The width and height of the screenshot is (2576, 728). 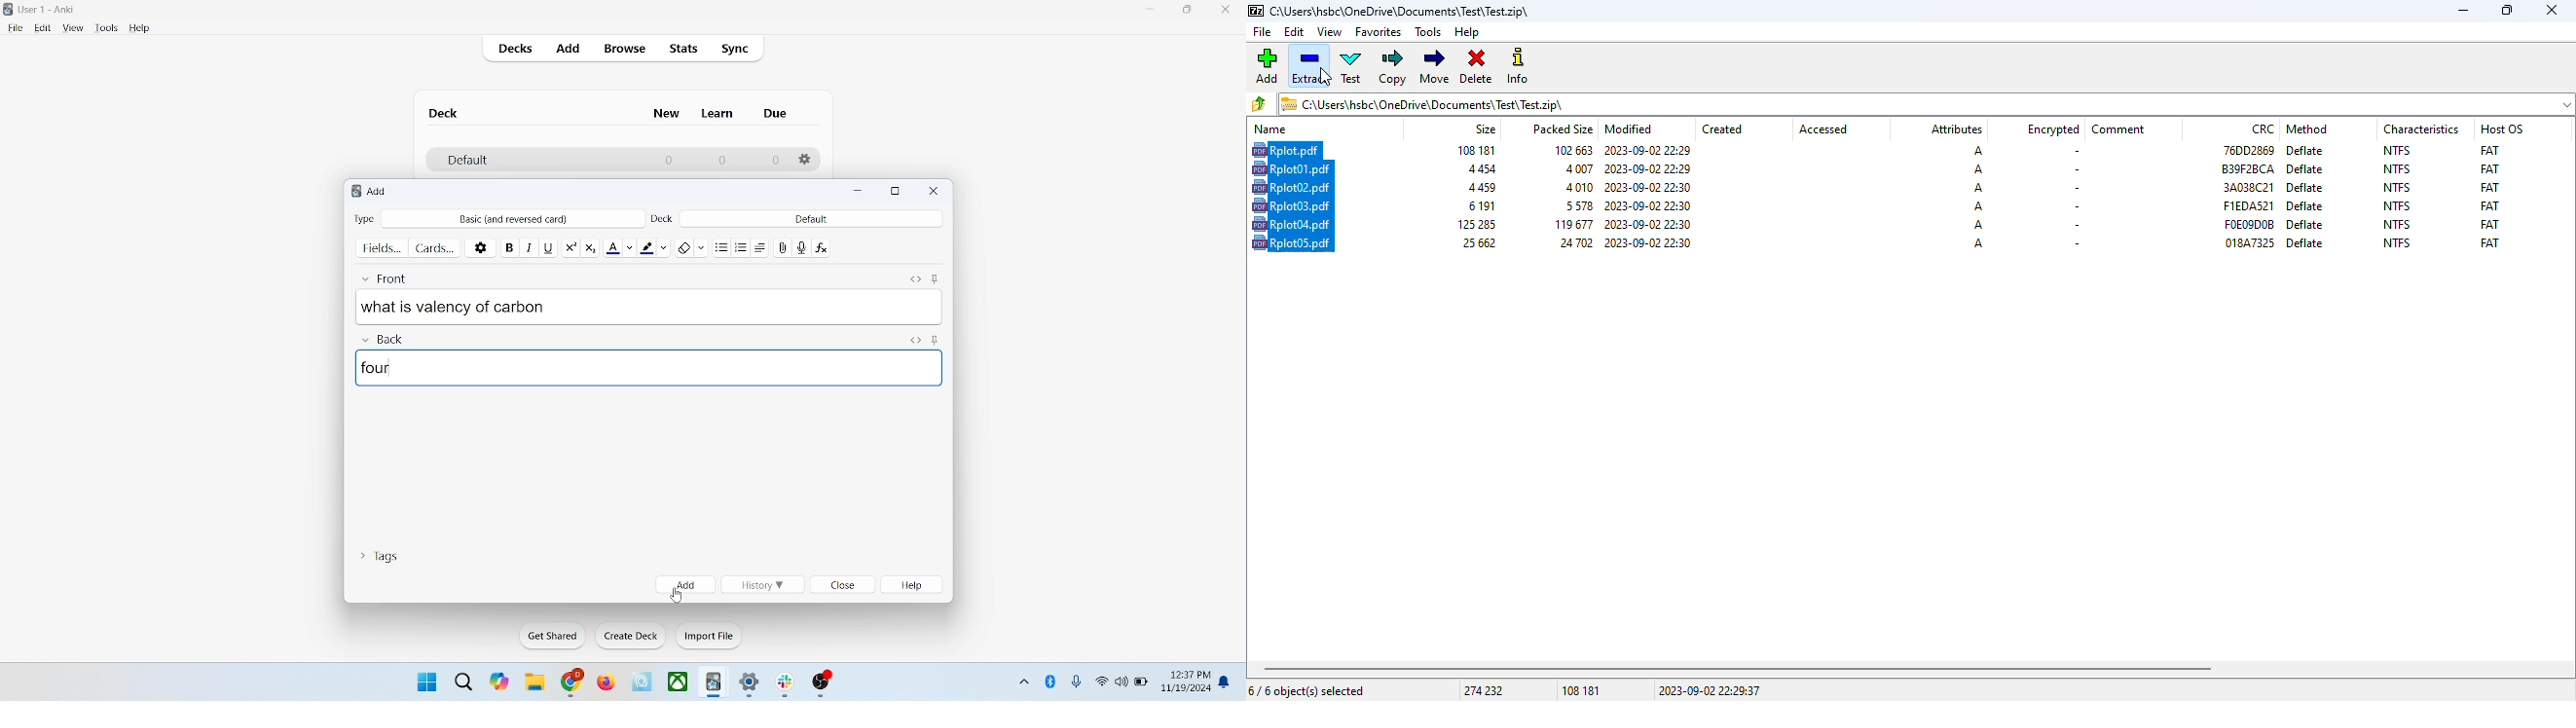 What do you see at coordinates (2076, 169) in the screenshot?
I see `-` at bounding box center [2076, 169].